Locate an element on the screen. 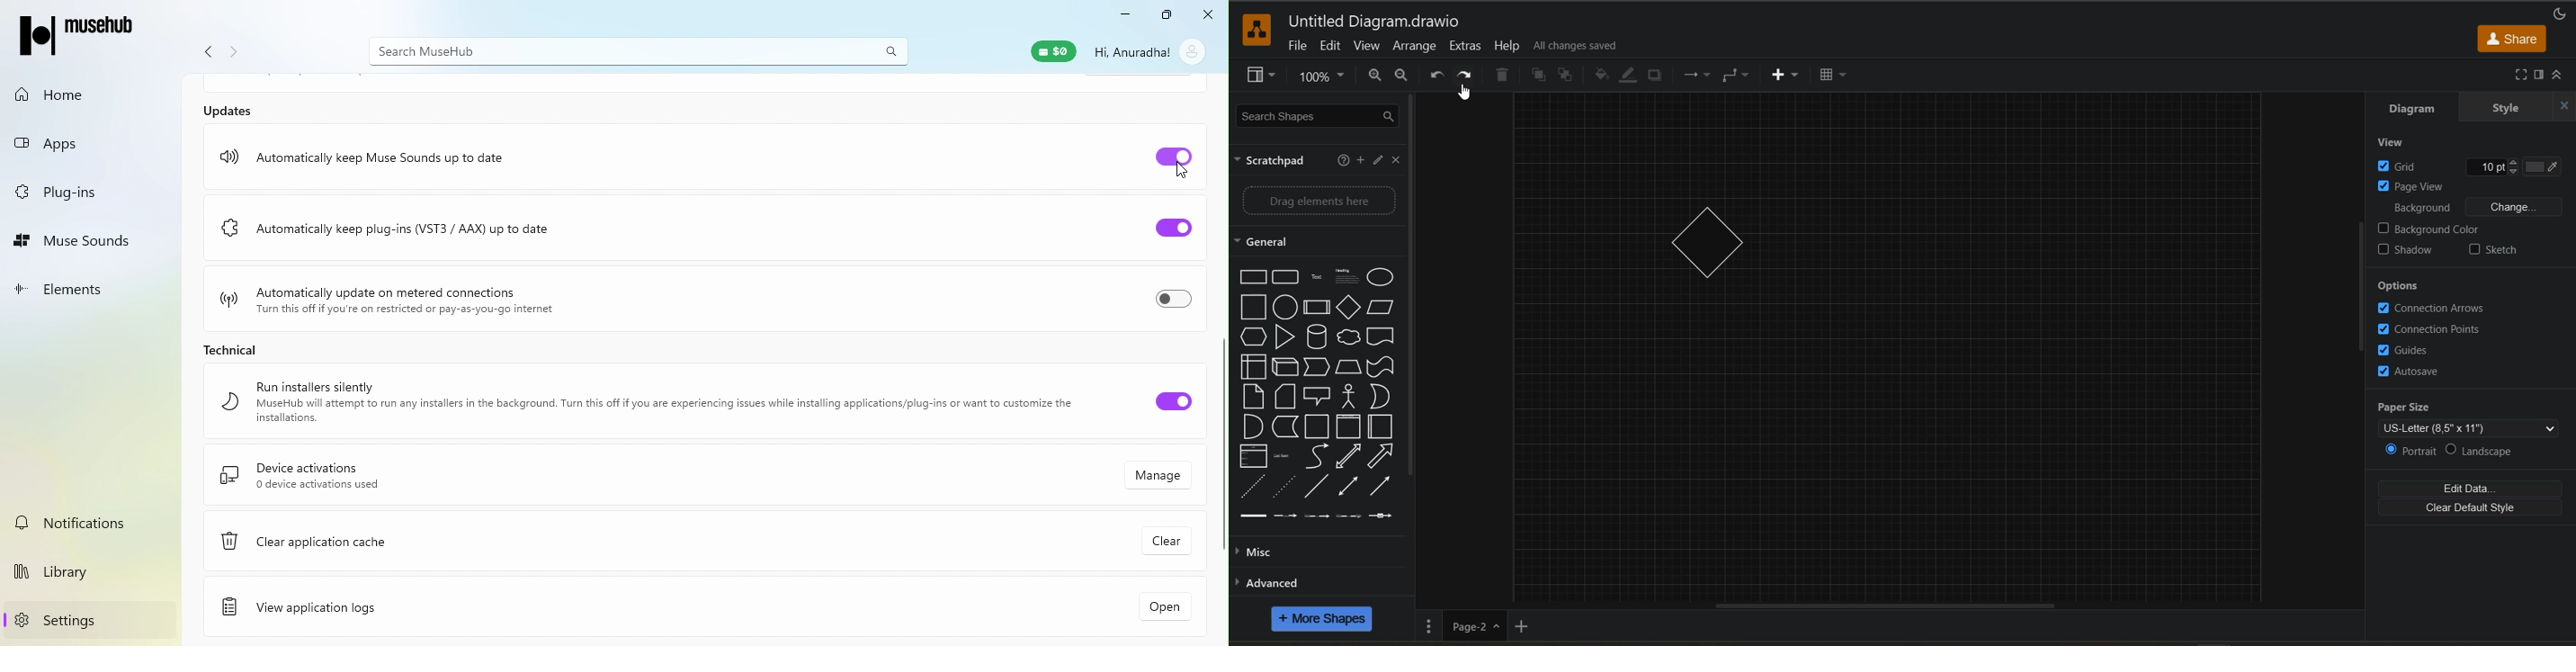  advanced is located at coordinates (1272, 581).